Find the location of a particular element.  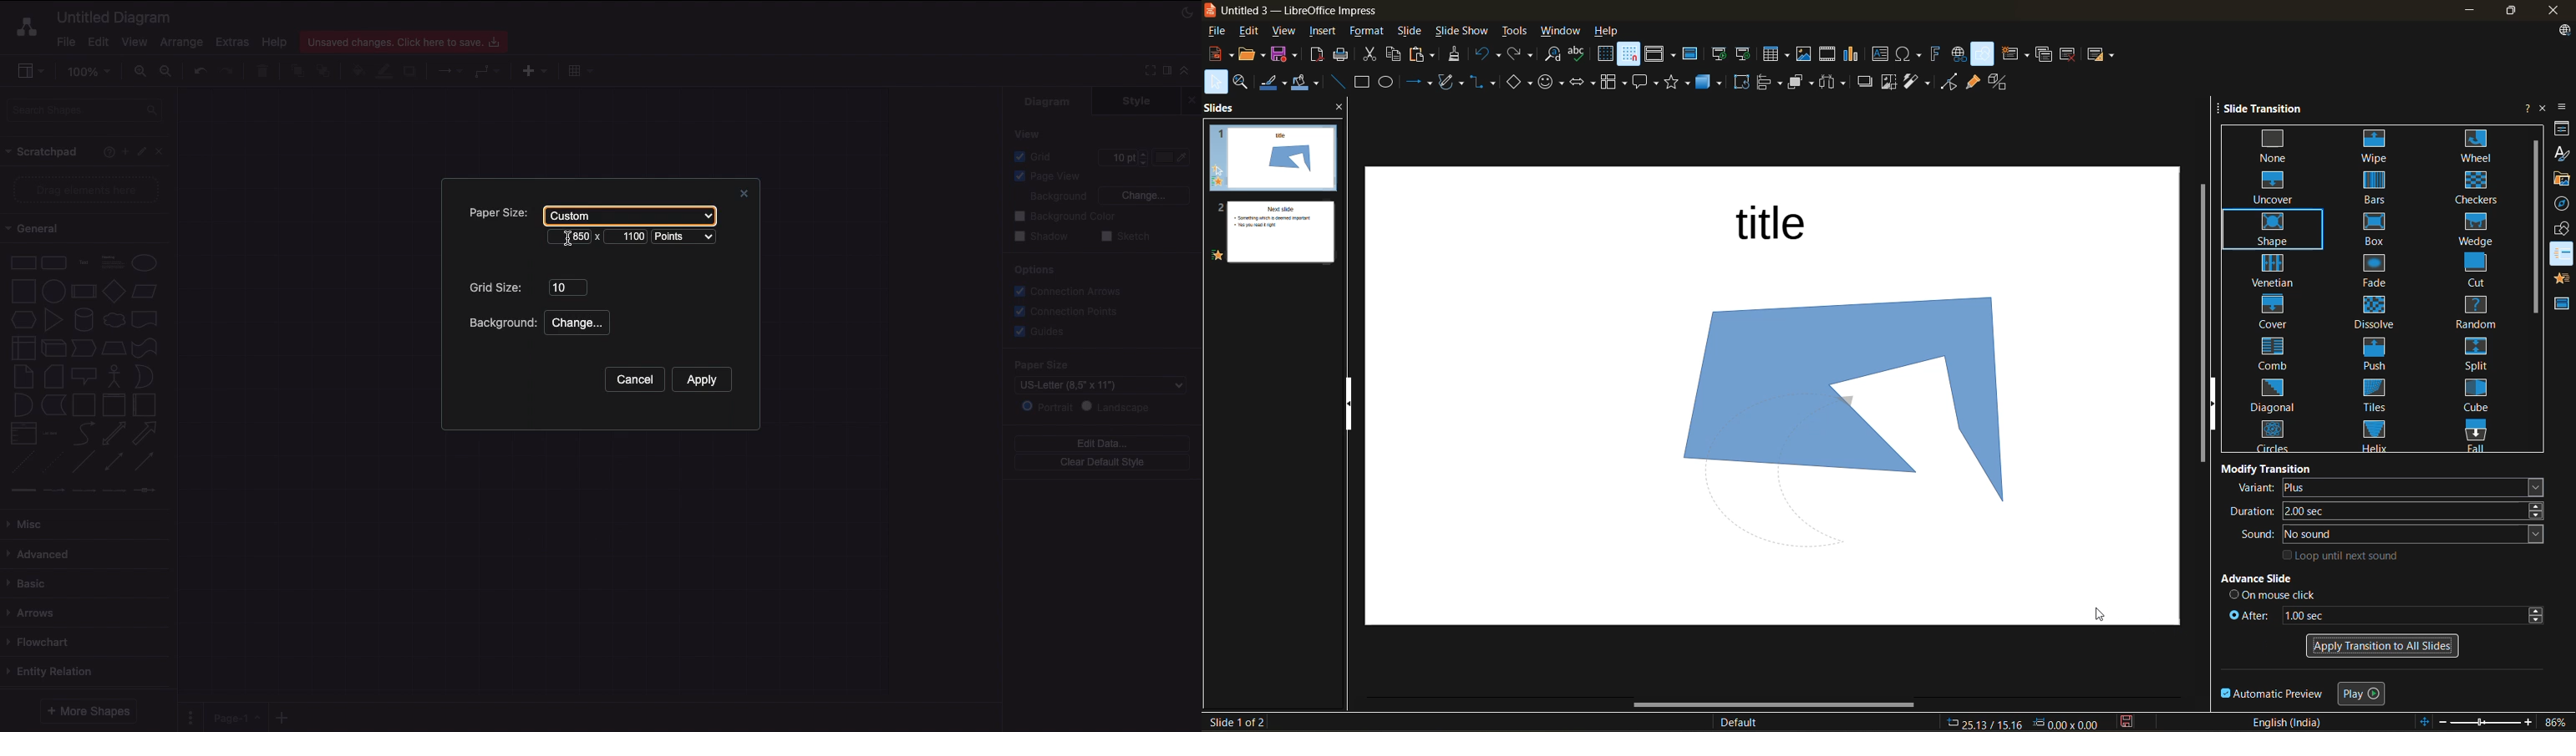

insert image is located at coordinates (1806, 53).